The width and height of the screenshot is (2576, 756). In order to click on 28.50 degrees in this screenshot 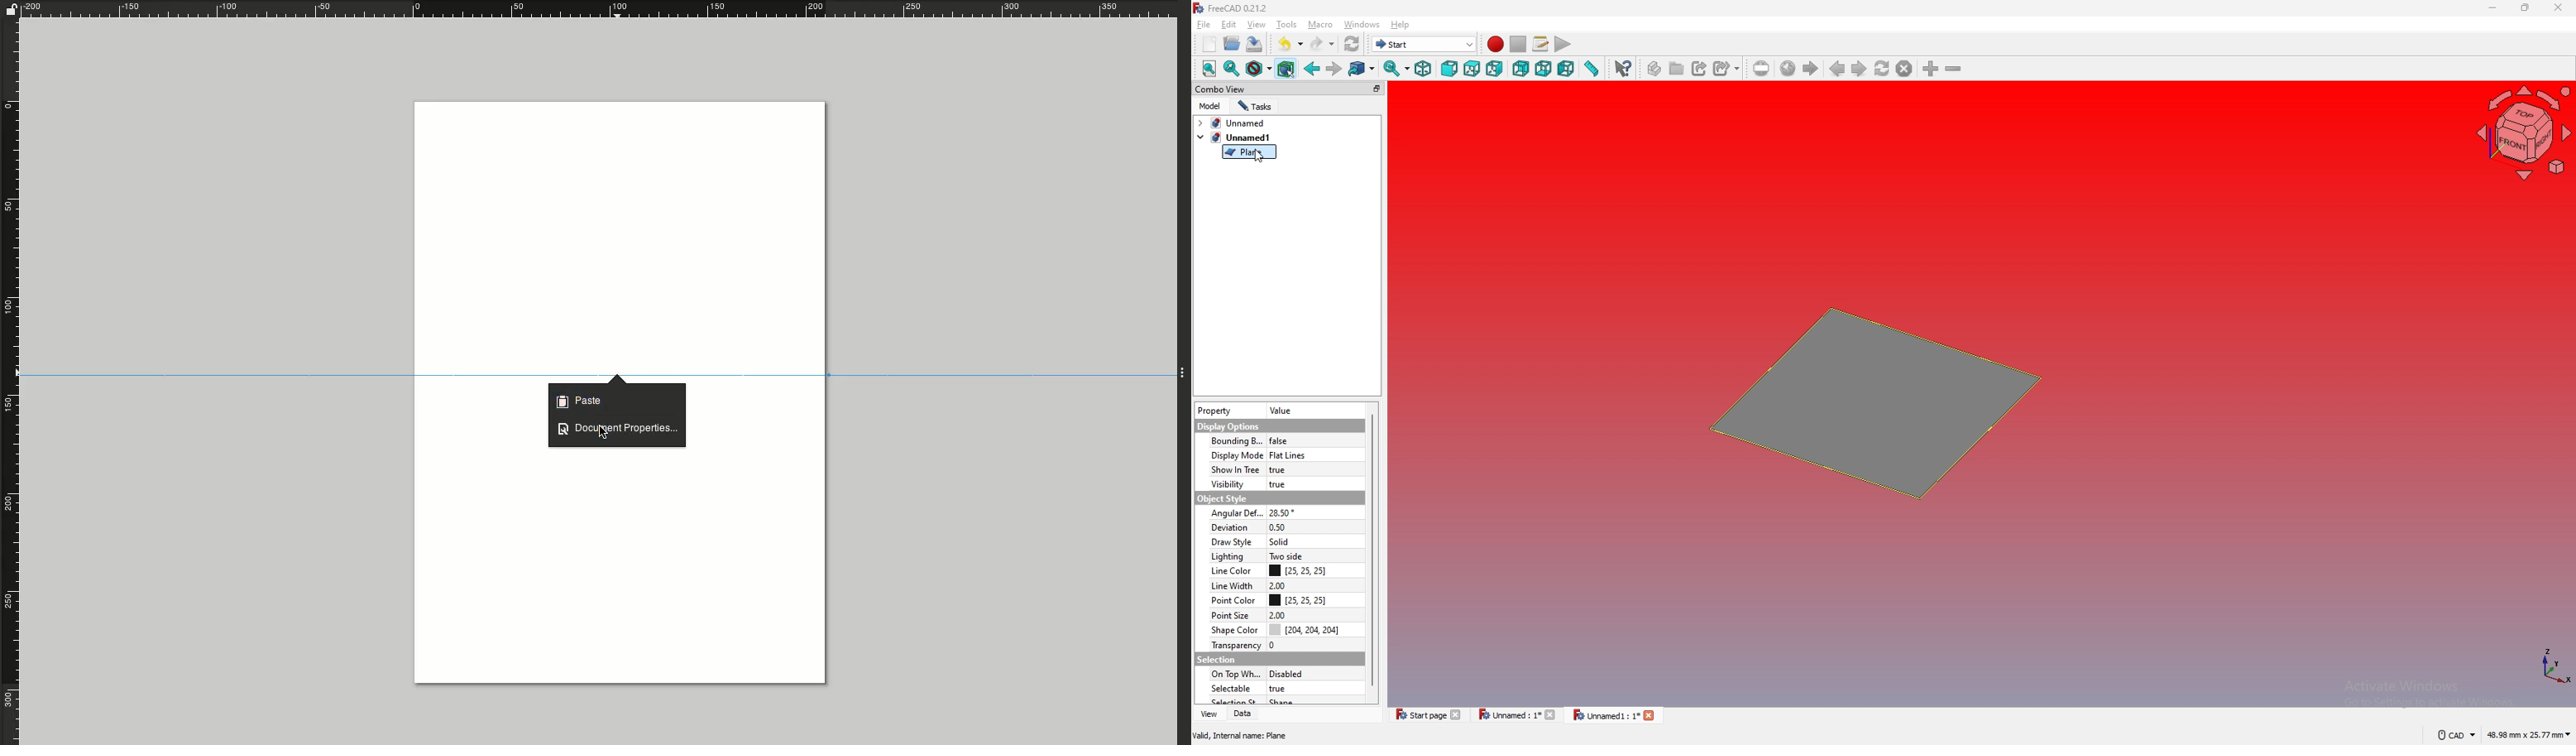, I will do `click(1283, 514)`.